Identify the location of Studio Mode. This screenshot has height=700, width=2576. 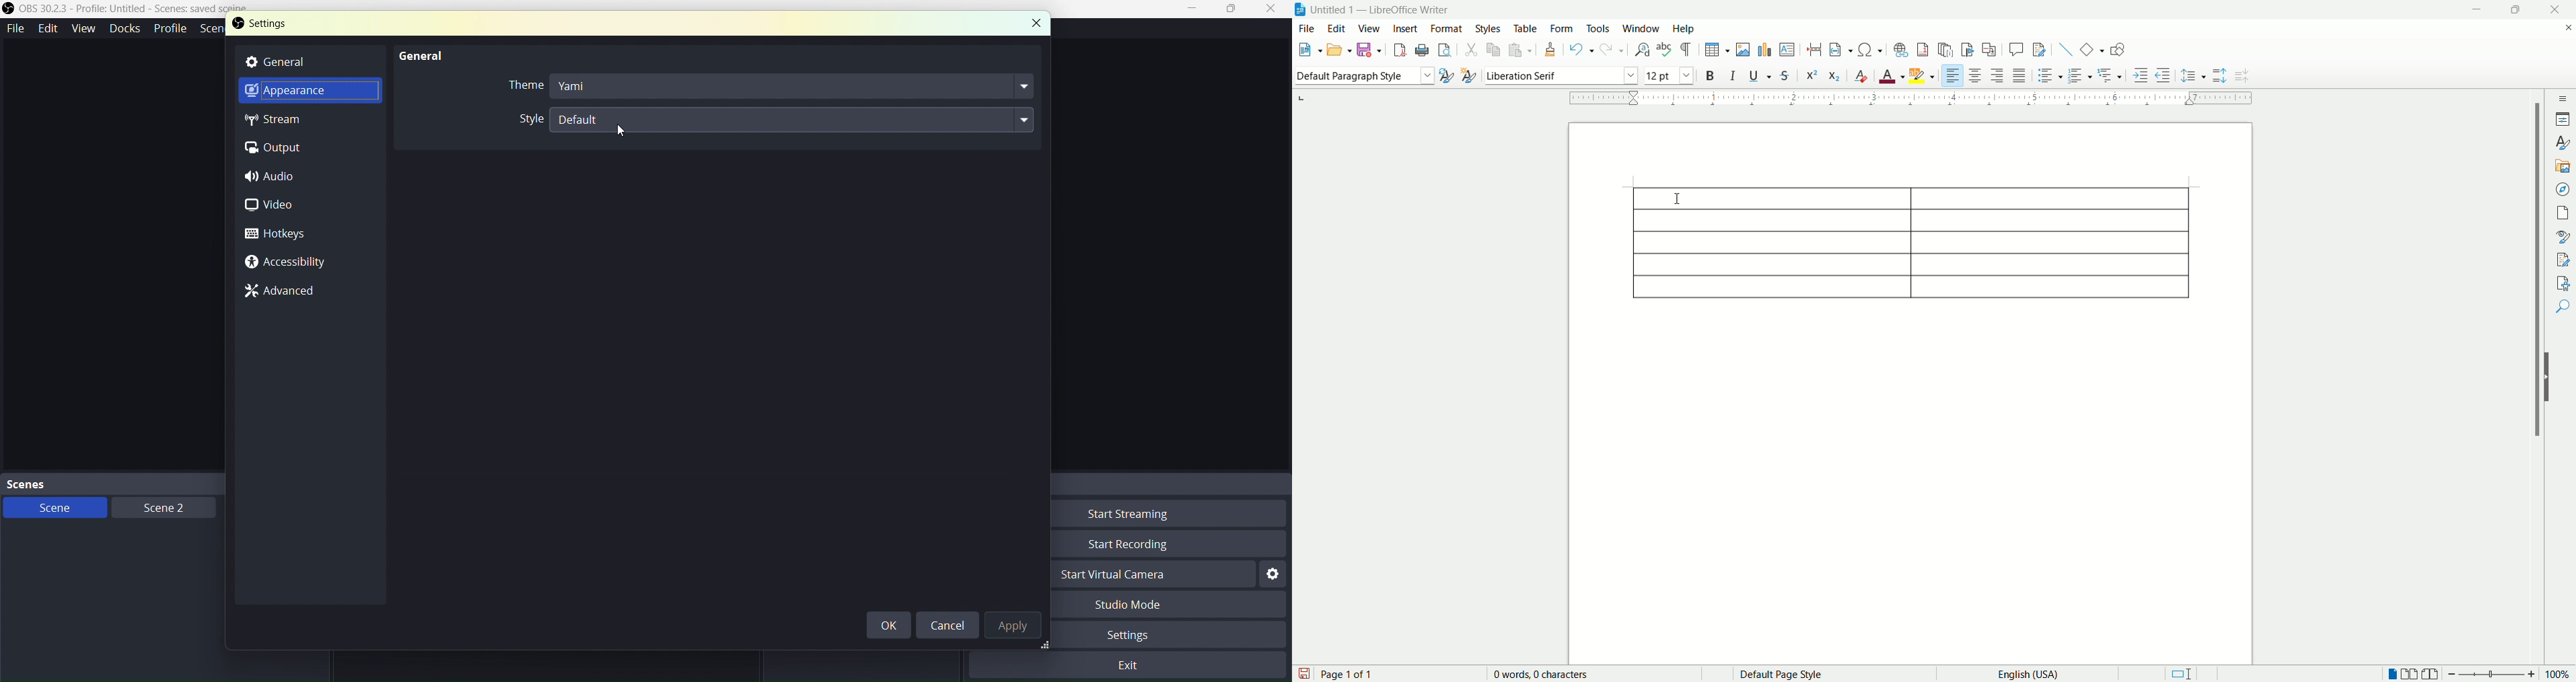
(1152, 605).